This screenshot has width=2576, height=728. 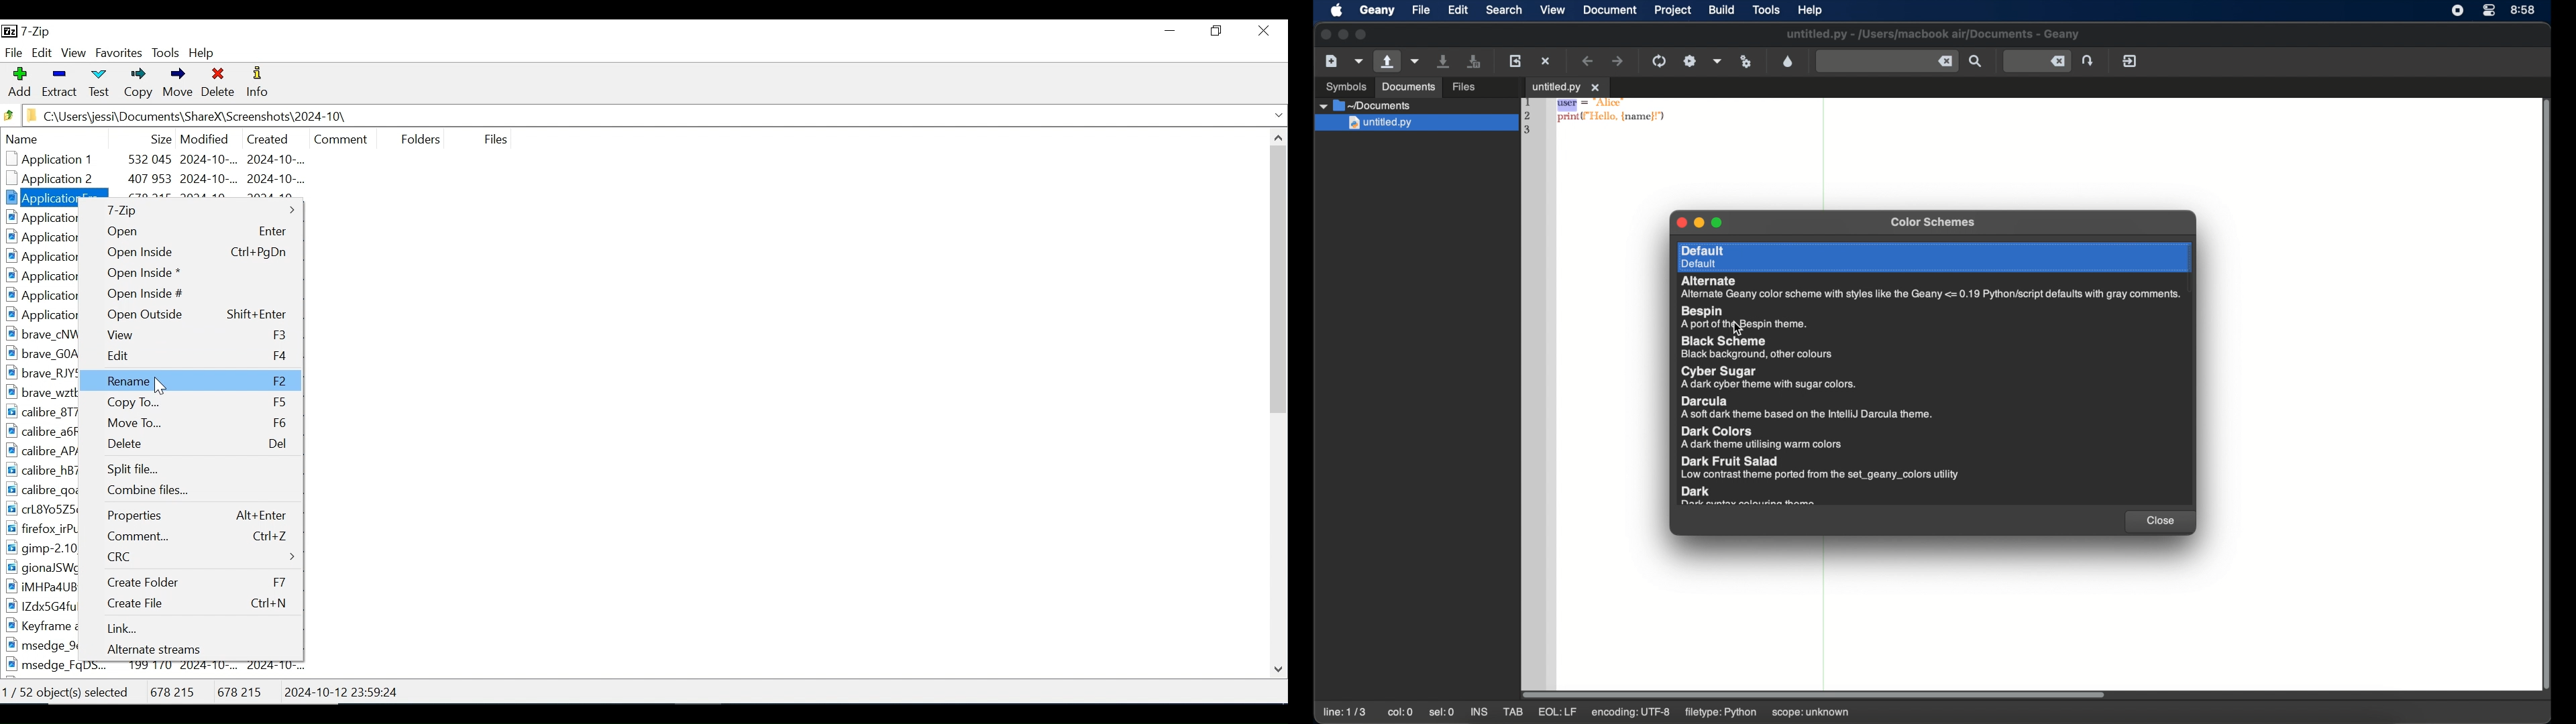 What do you see at coordinates (74, 54) in the screenshot?
I see `View` at bounding box center [74, 54].